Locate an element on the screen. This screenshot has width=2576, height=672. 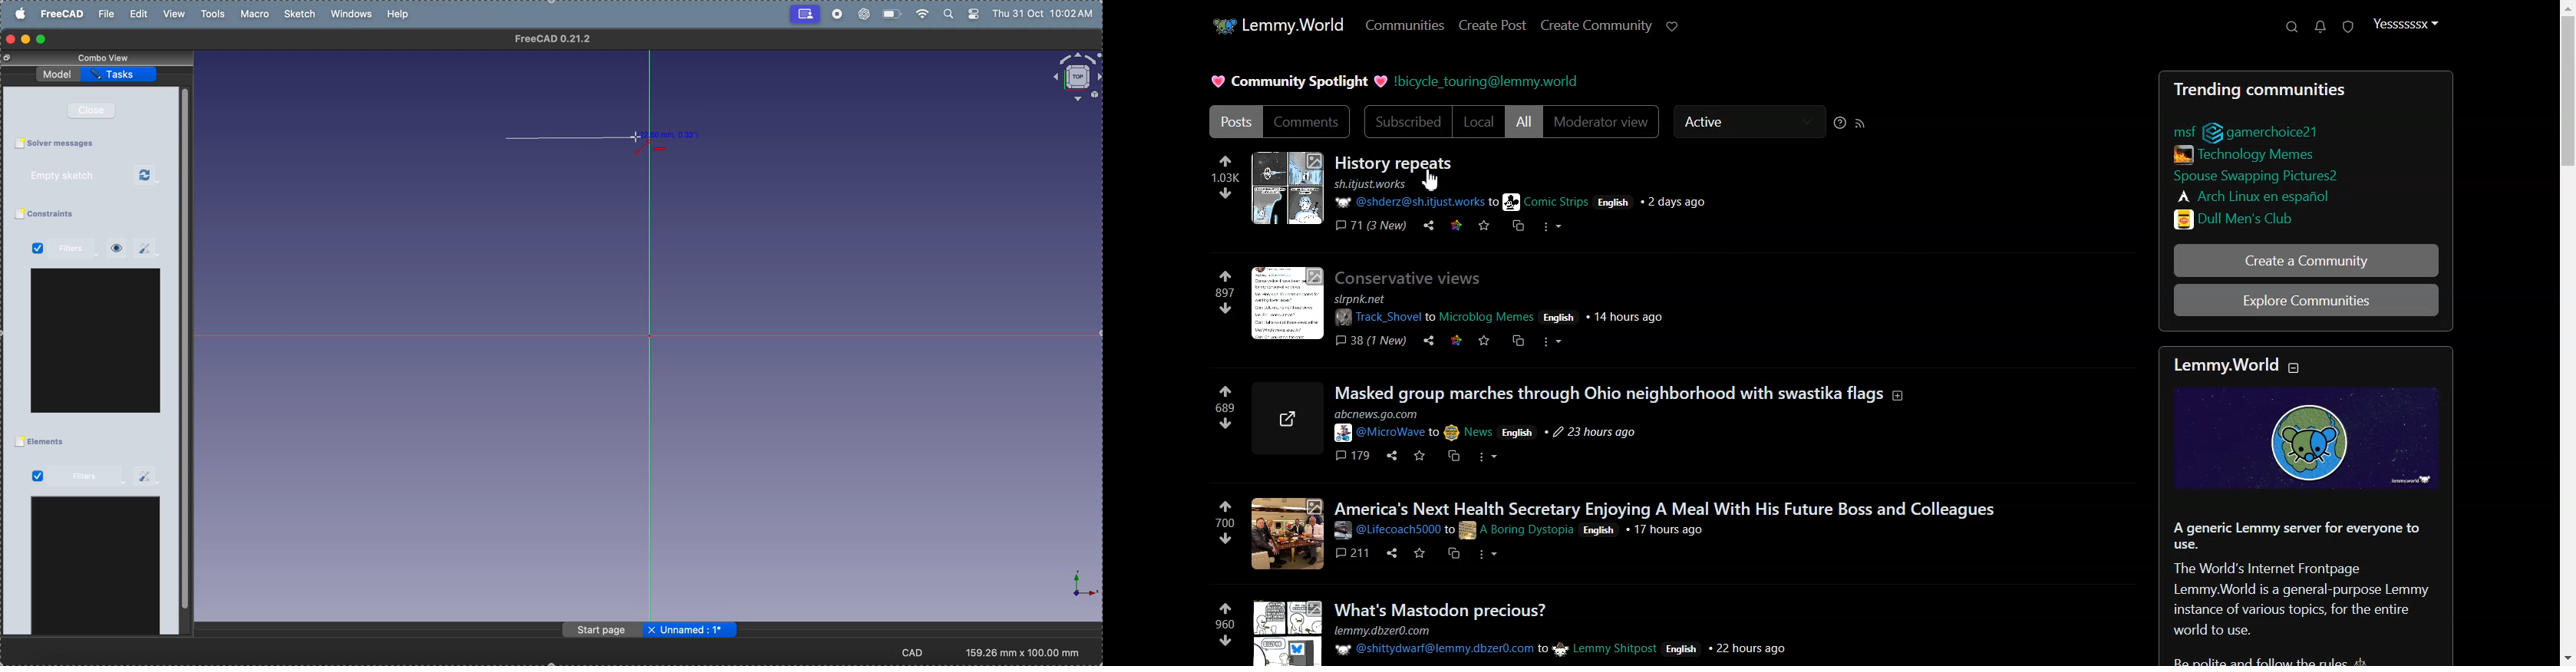
Vertical scroll bar is located at coordinates (2564, 333).